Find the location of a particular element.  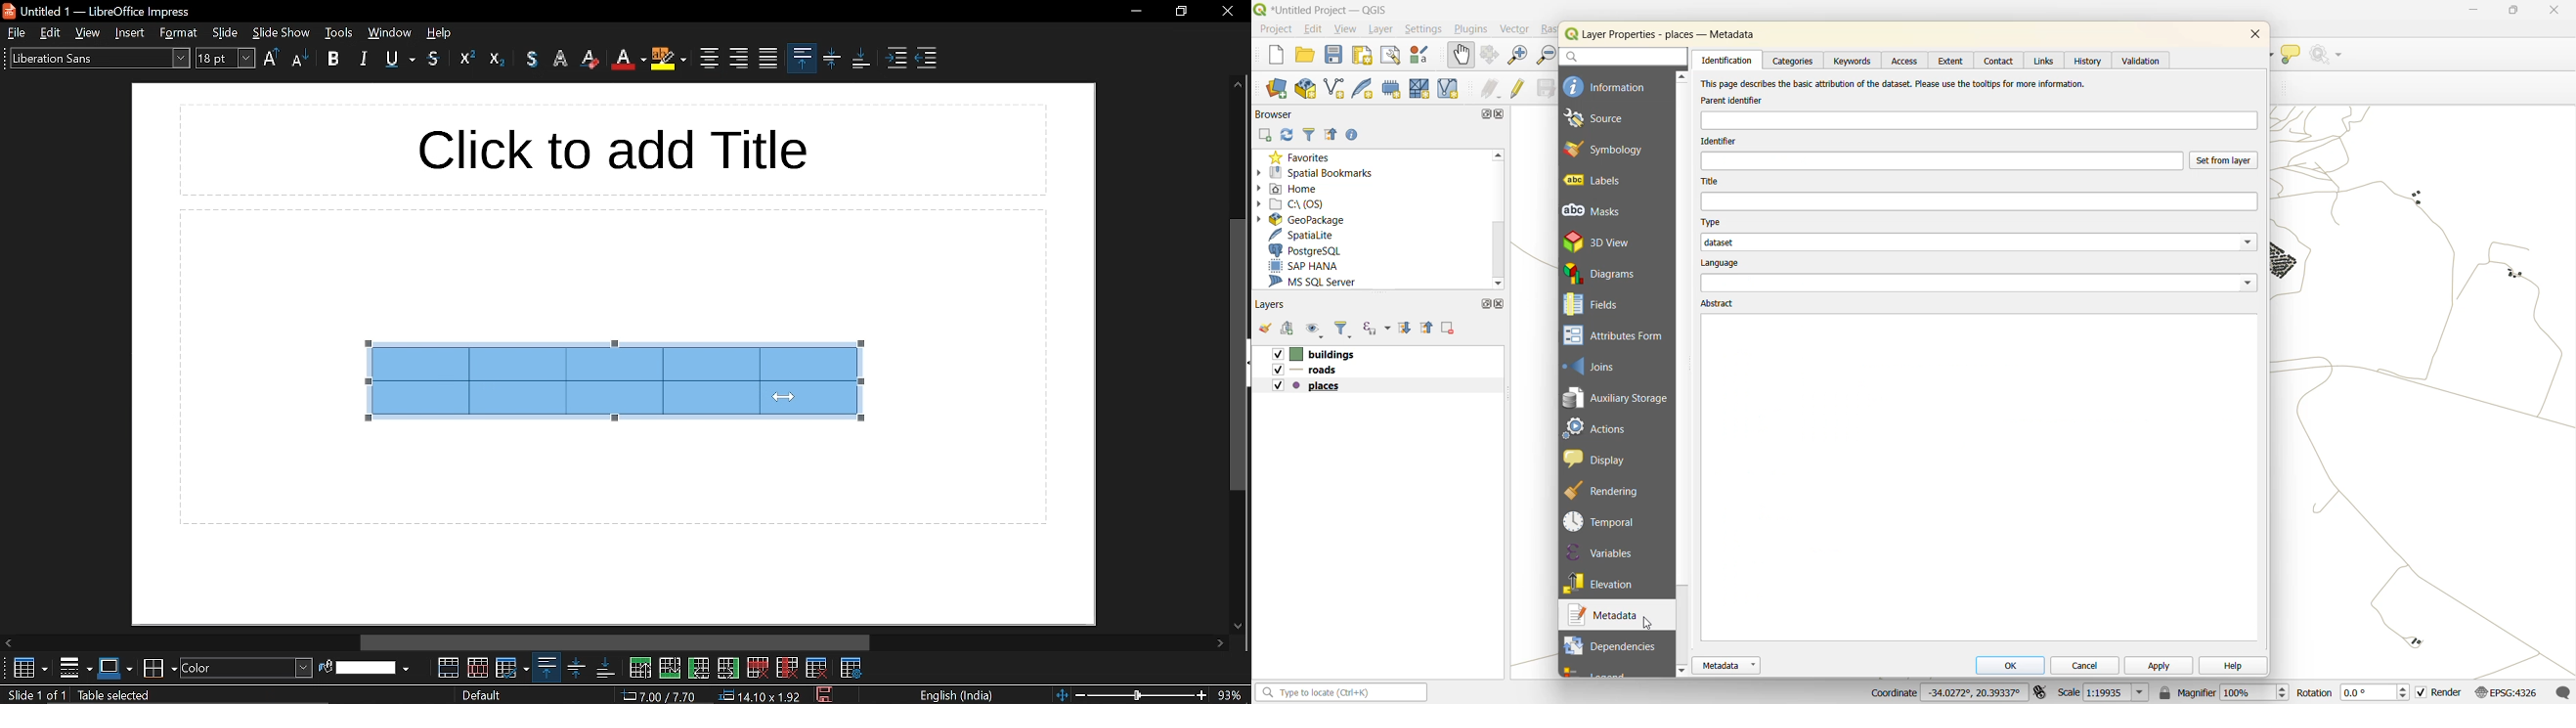

save is located at coordinates (823, 693).